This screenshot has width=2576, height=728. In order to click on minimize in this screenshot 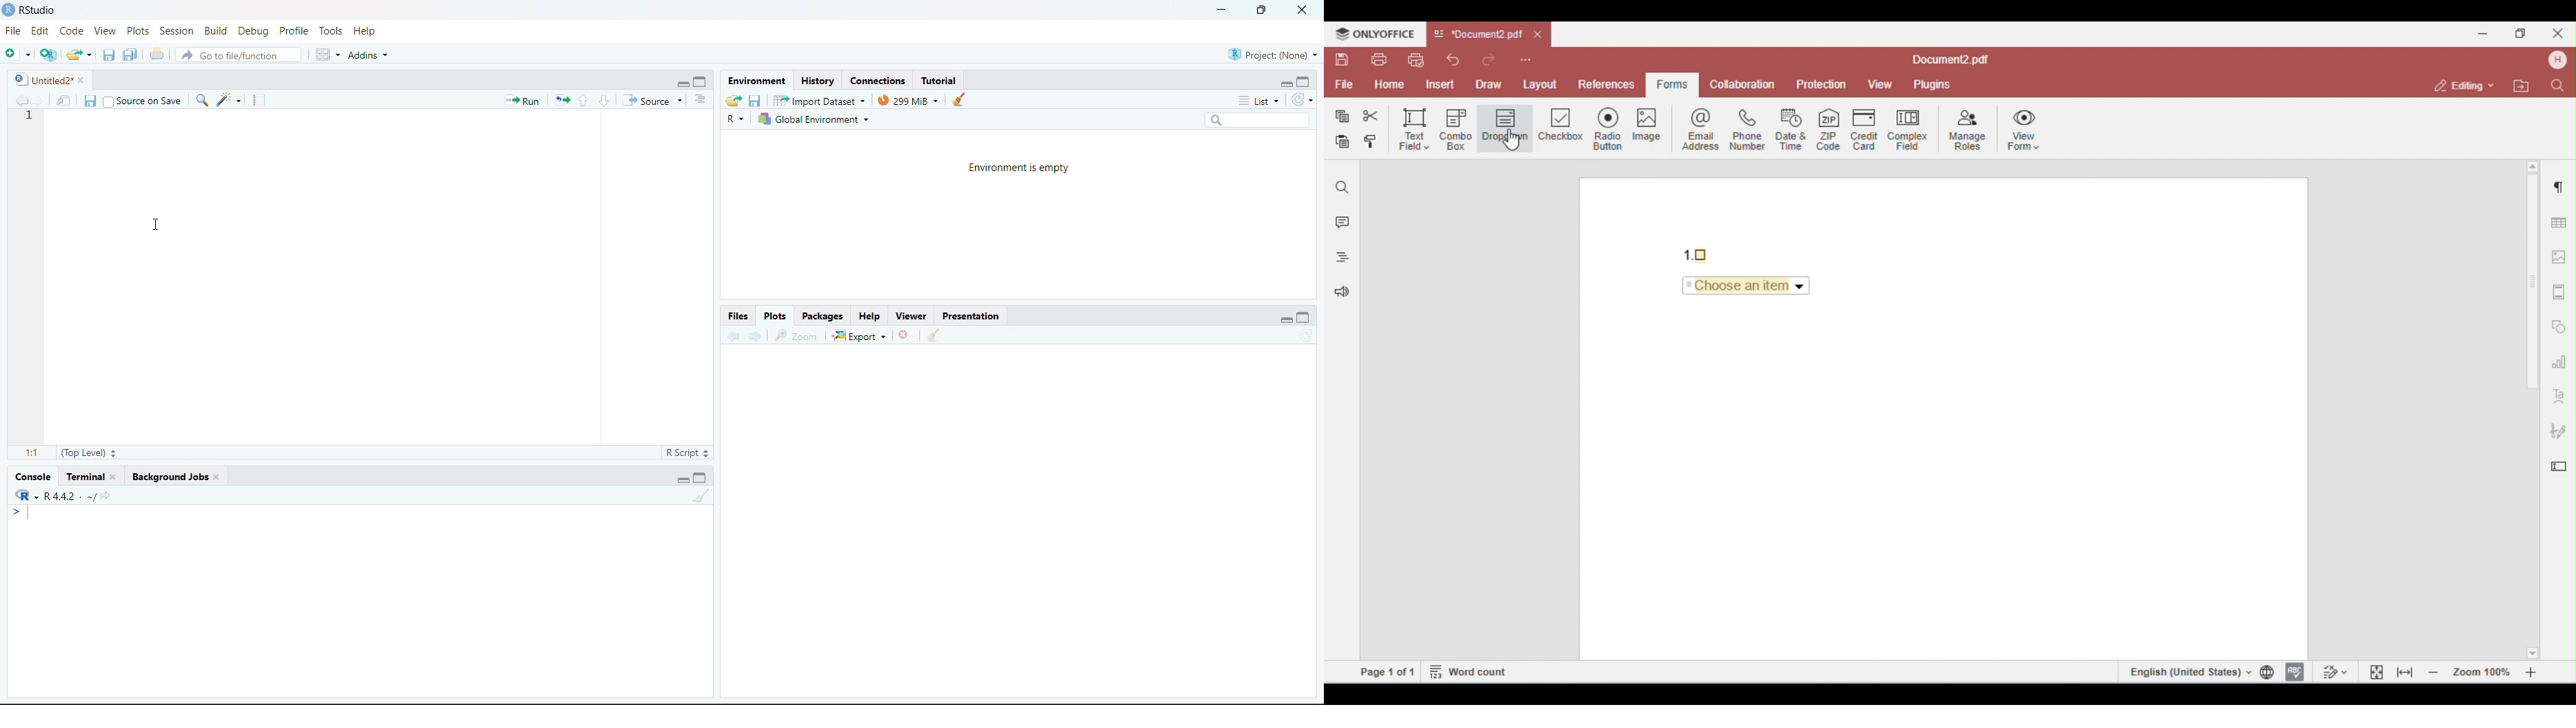, I will do `click(684, 479)`.